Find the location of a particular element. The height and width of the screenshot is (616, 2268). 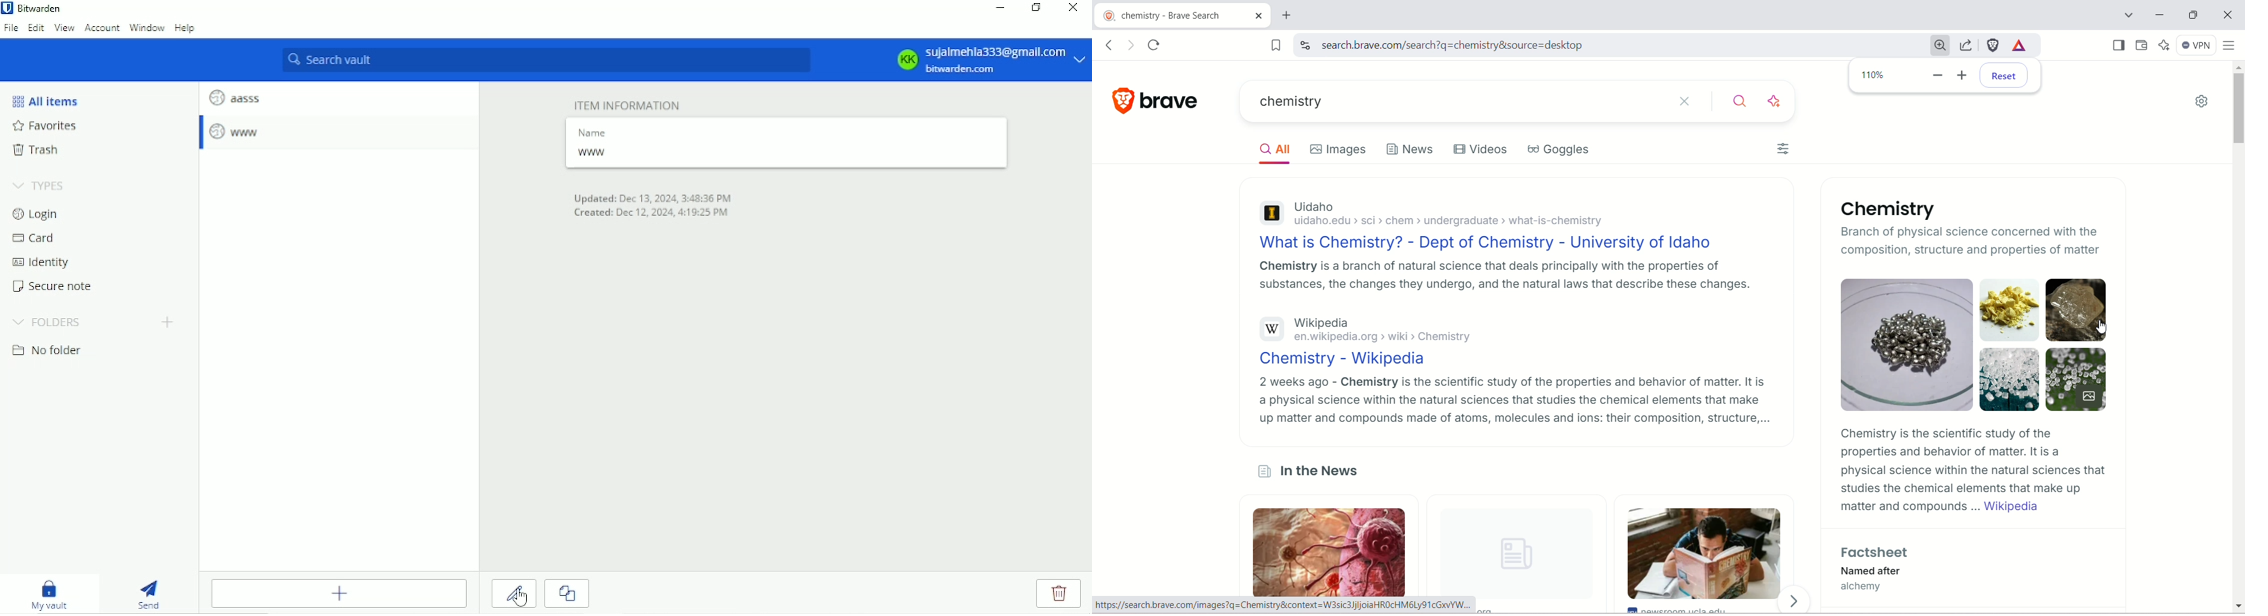

Delete is located at coordinates (1058, 595).